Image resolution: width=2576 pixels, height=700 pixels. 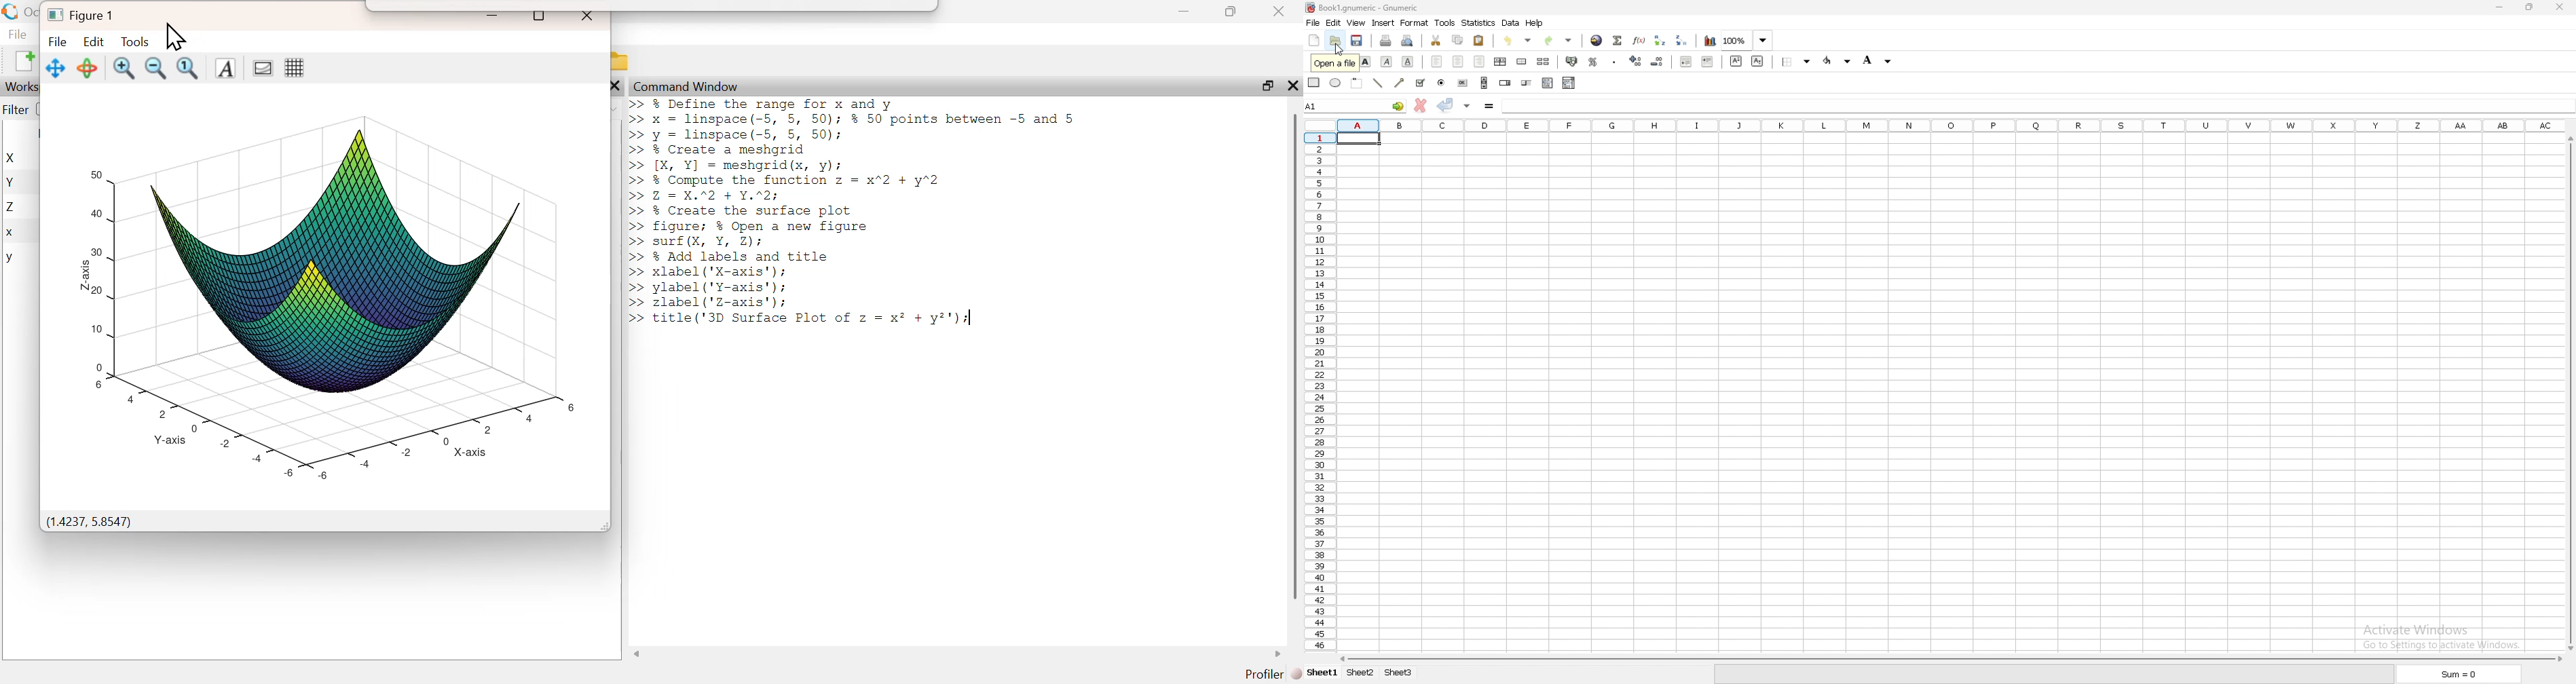 What do you see at coordinates (2569, 394) in the screenshot?
I see `scroll bar` at bounding box center [2569, 394].